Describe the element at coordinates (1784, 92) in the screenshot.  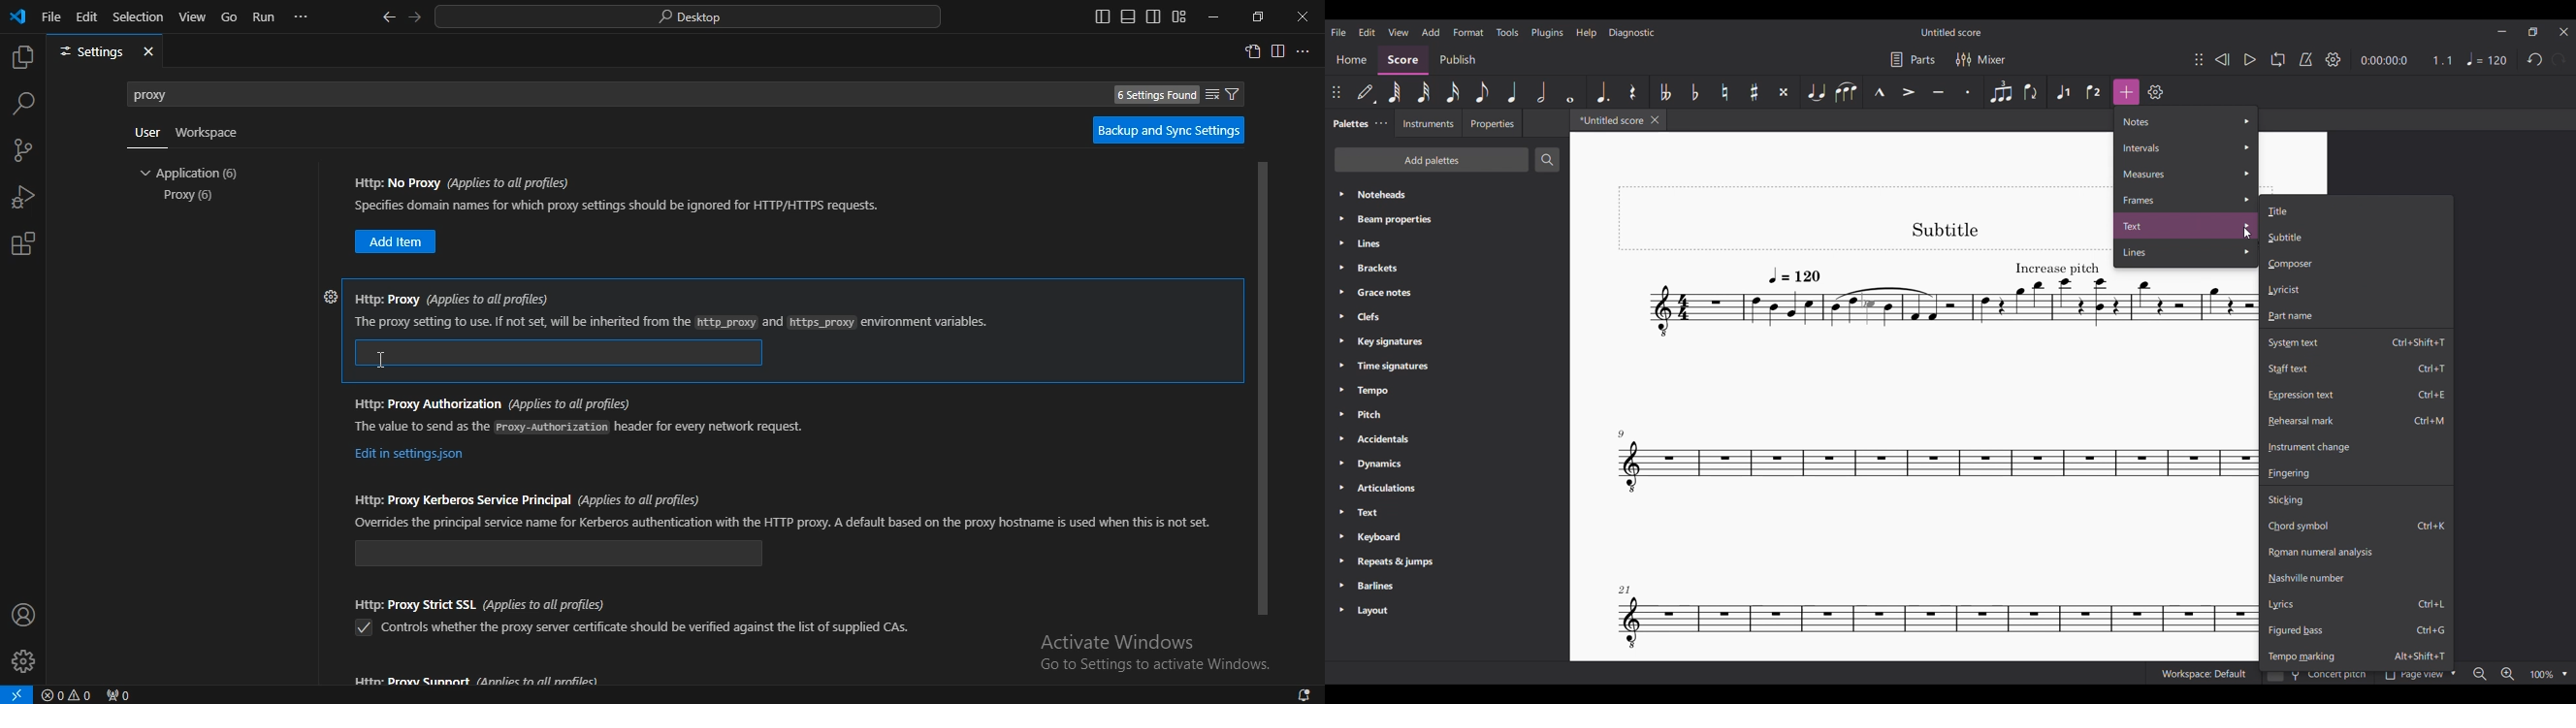
I see `Toggle double sharp` at that location.